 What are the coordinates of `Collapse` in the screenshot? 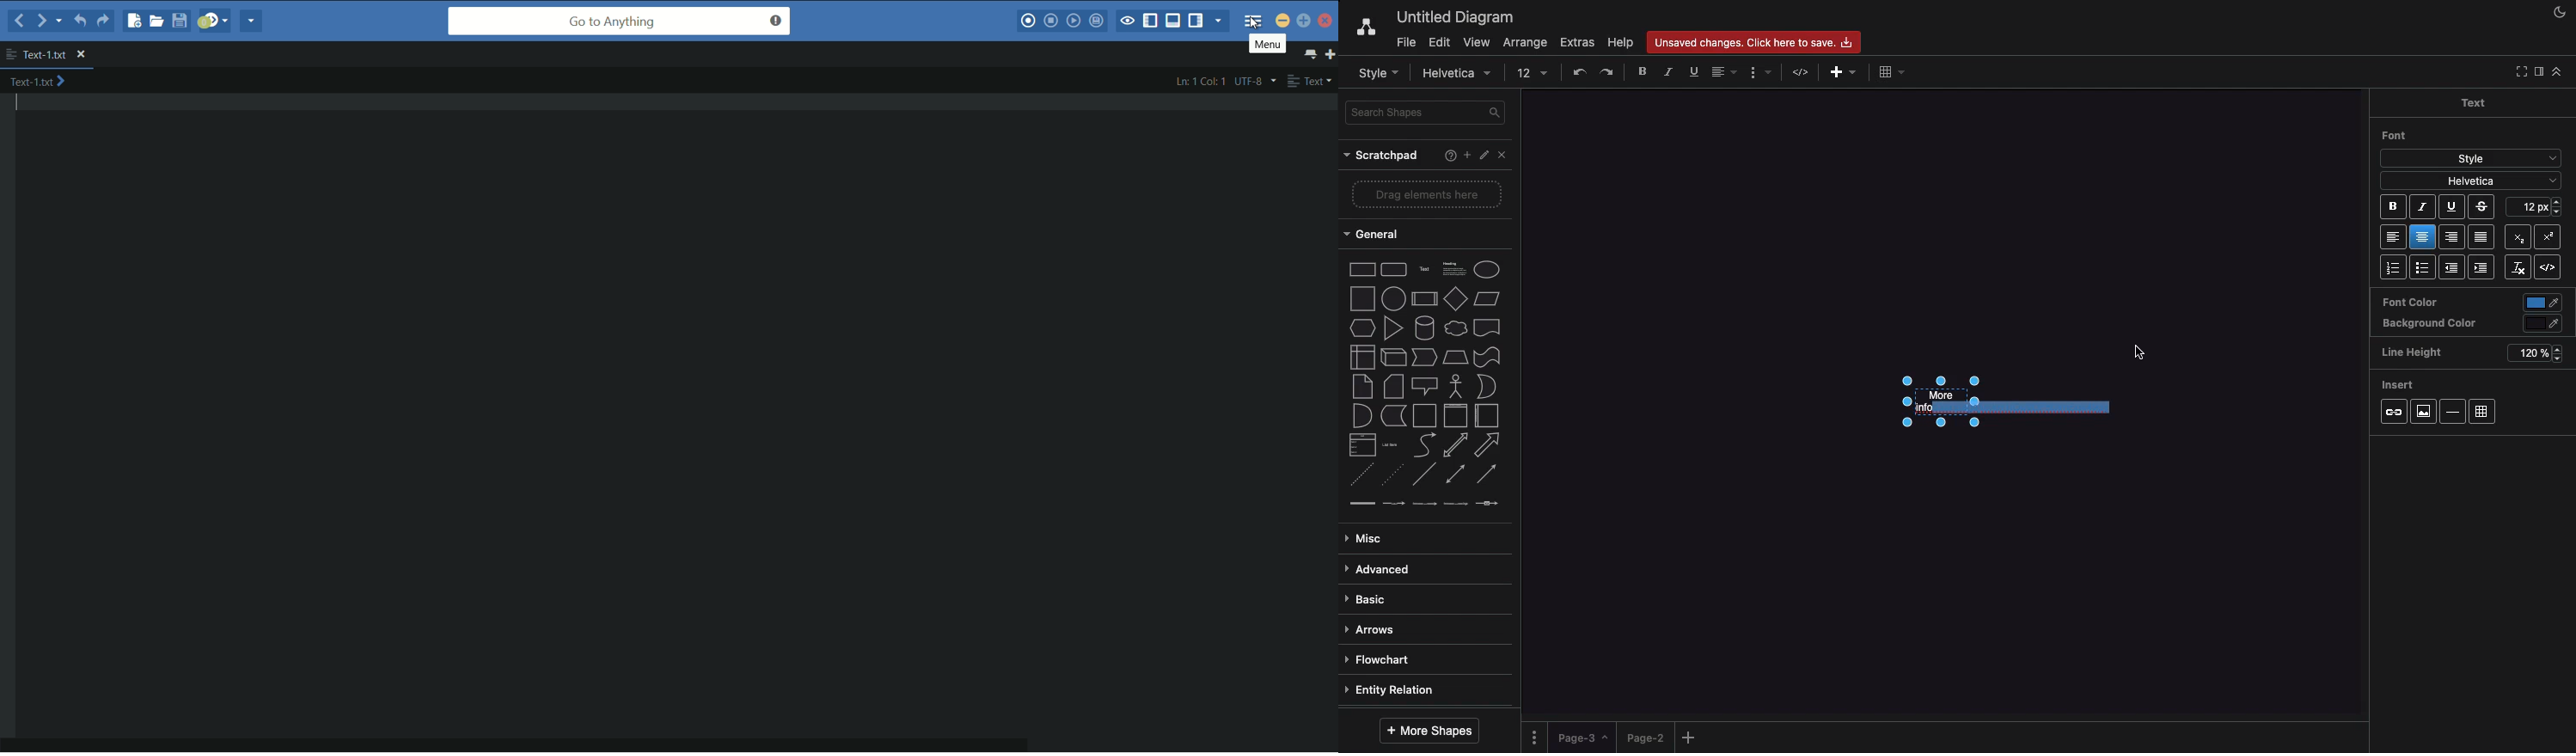 It's located at (2518, 72).